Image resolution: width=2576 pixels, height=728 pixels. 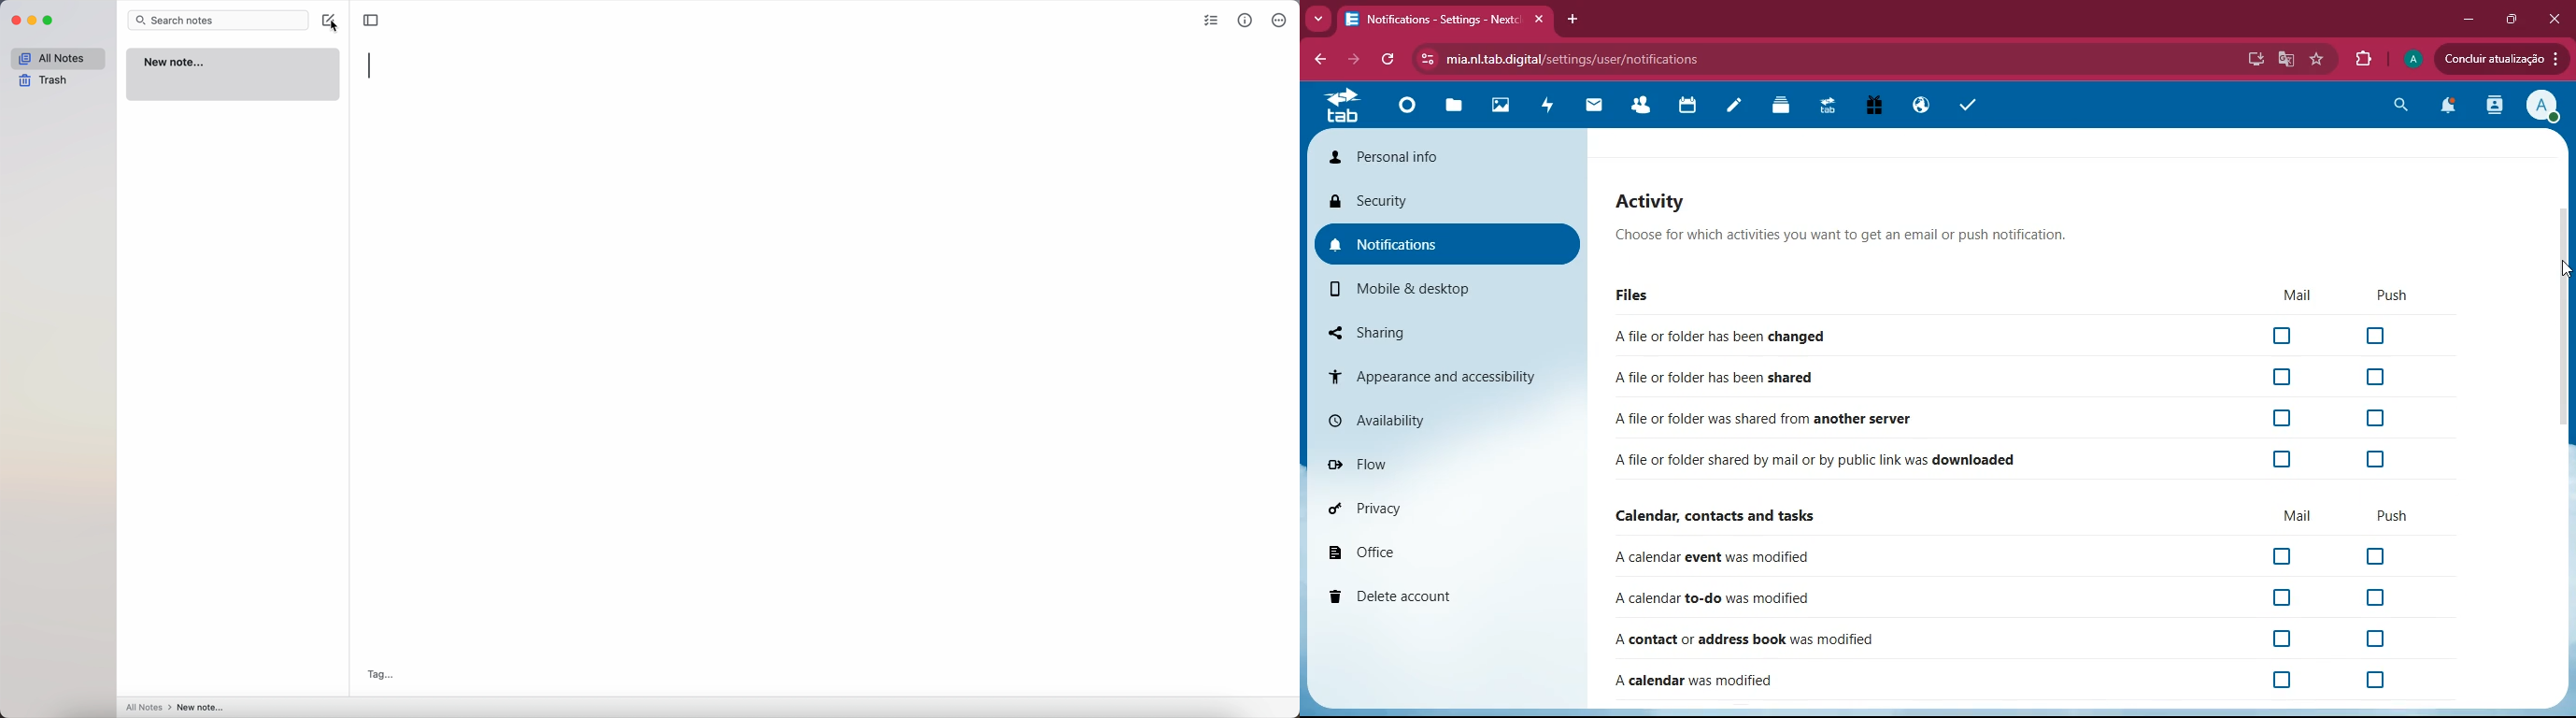 I want to click on notifications, so click(x=1449, y=241).